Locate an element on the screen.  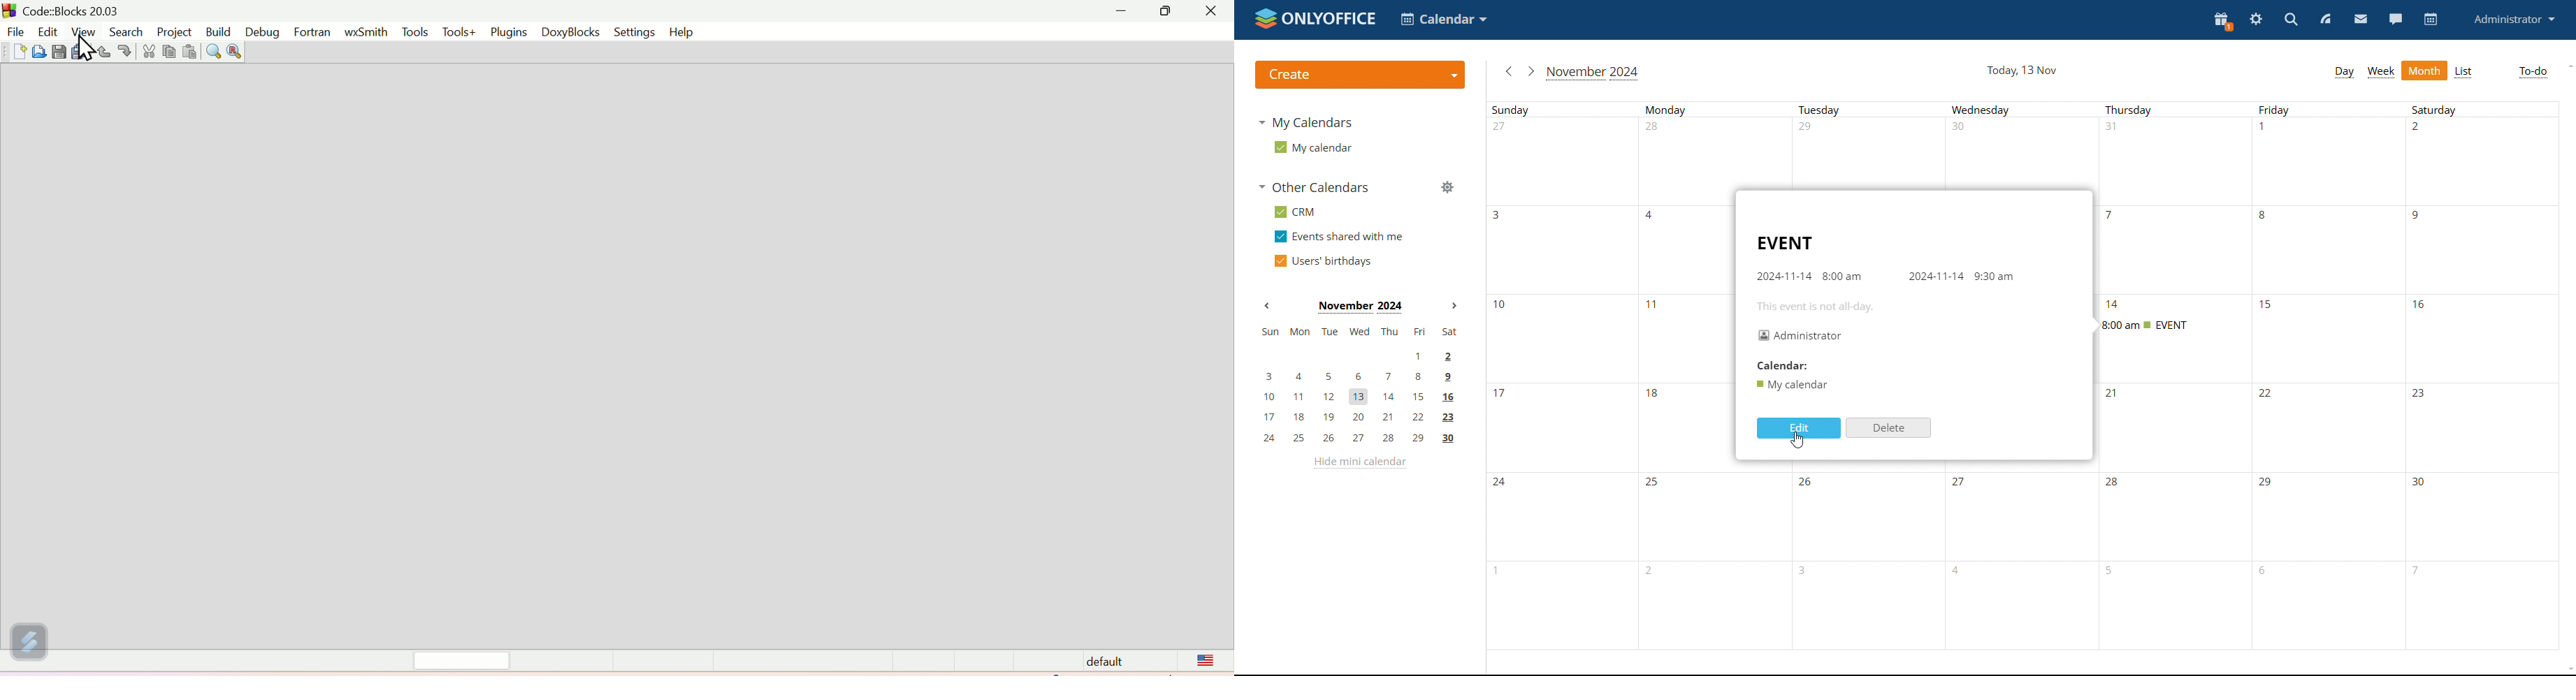
File is located at coordinates (15, 31).